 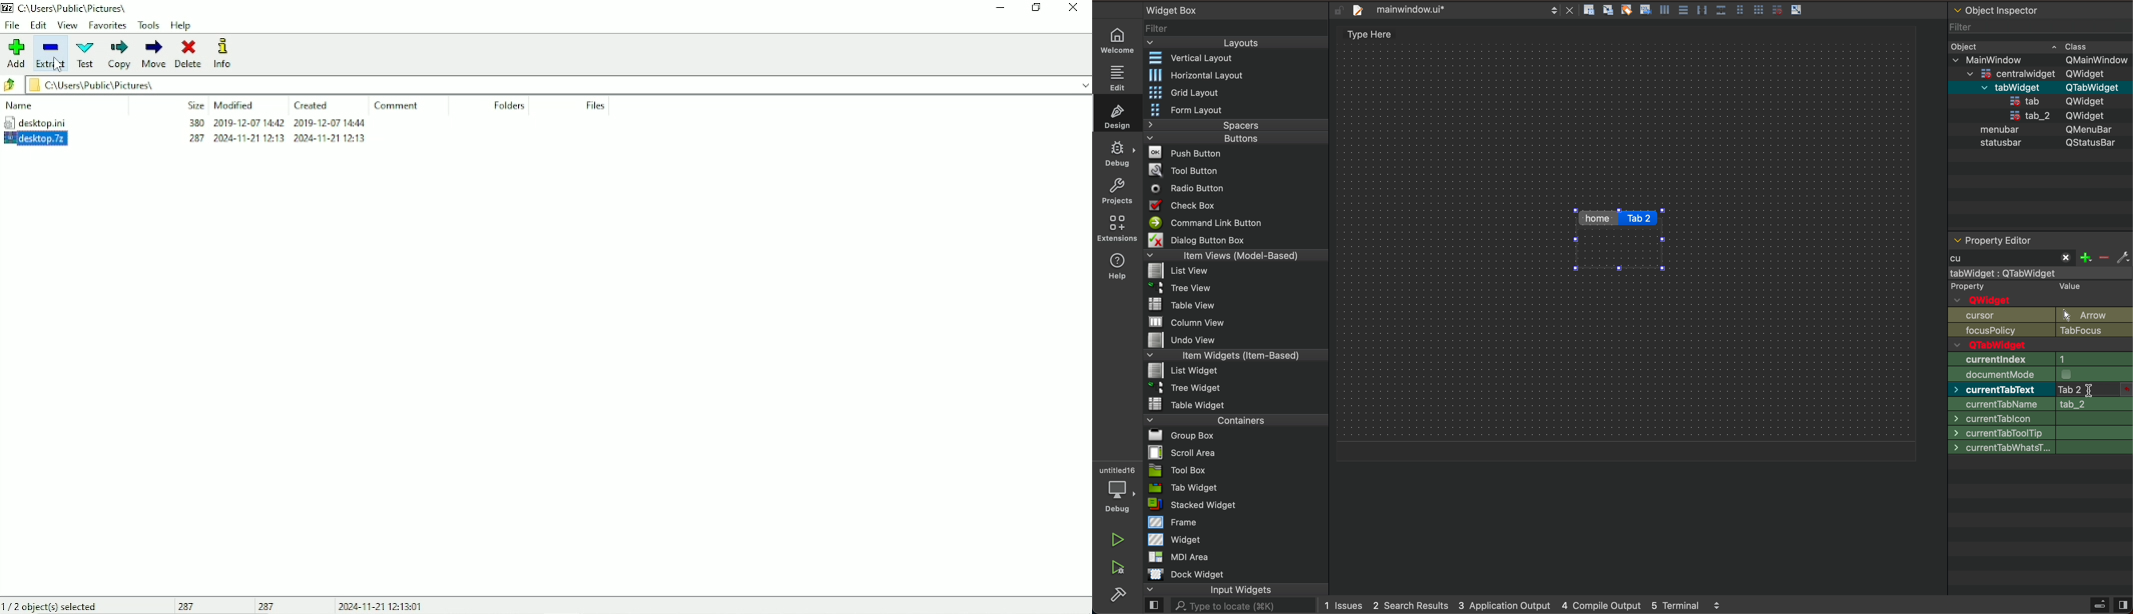 What do you see at coordinates (52, 55) in the screenshot?
I see `Extract` at bounding box center [52, 55].